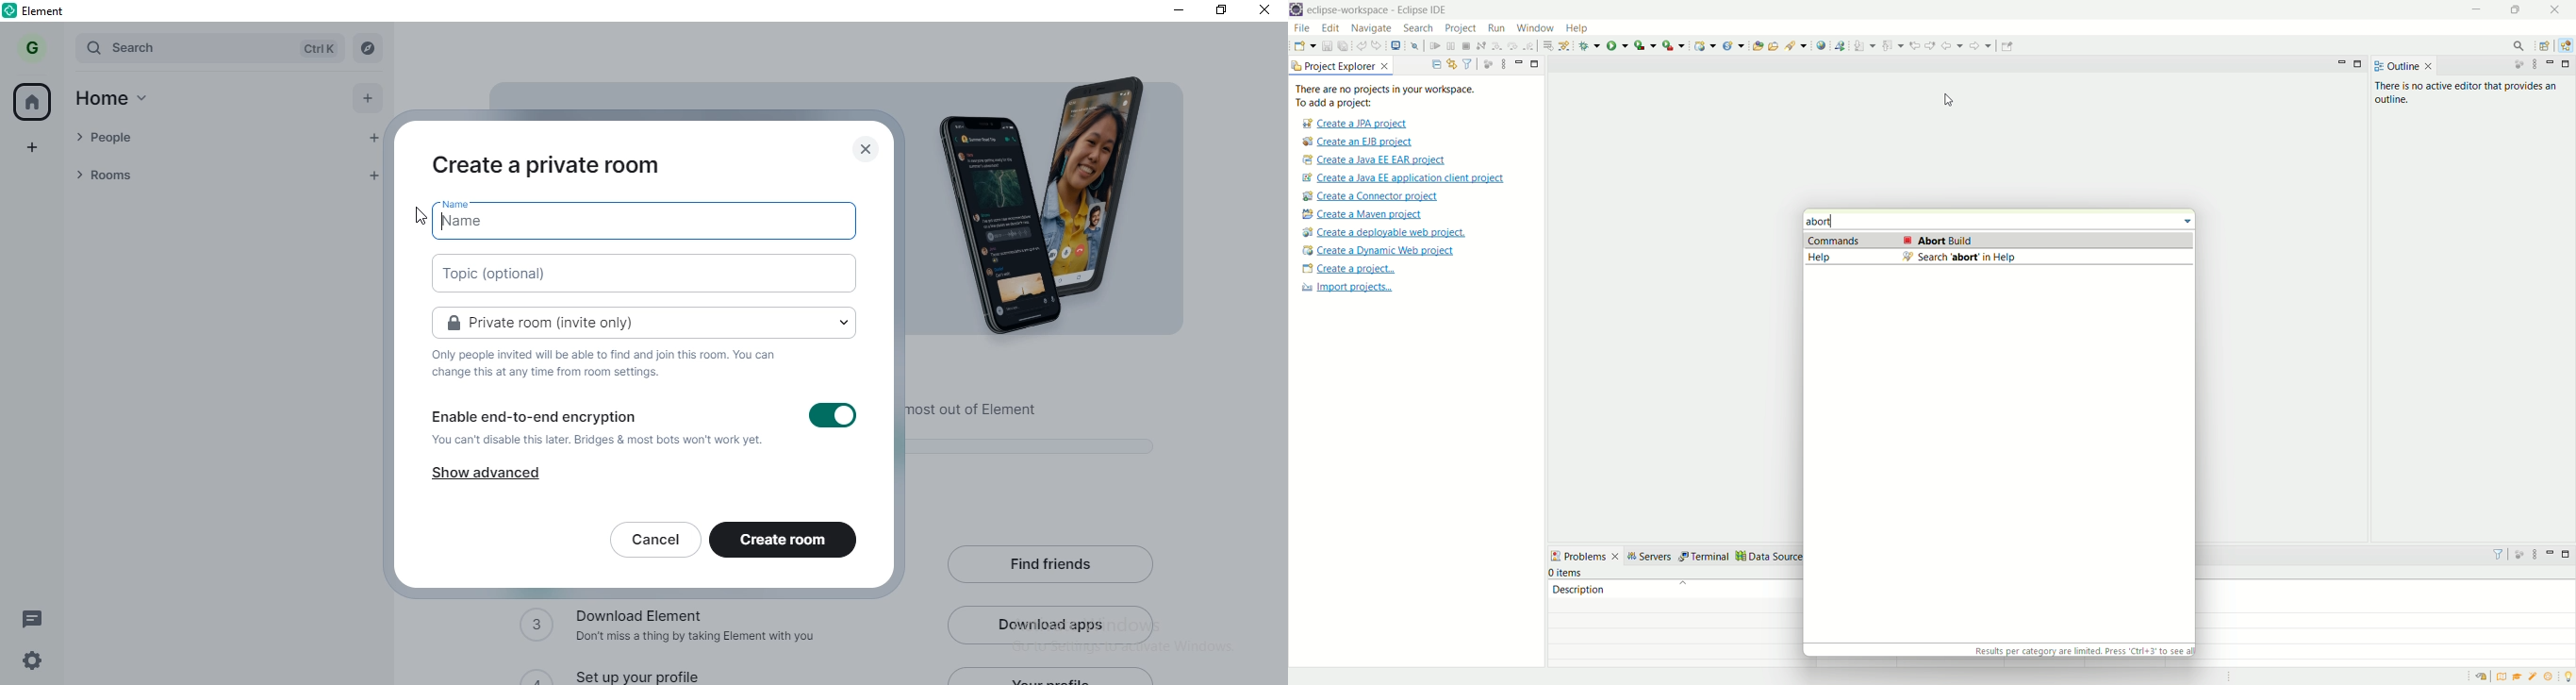 This screenshot has width=2576, height=700. I want to click on download elements, so click(681, 628).